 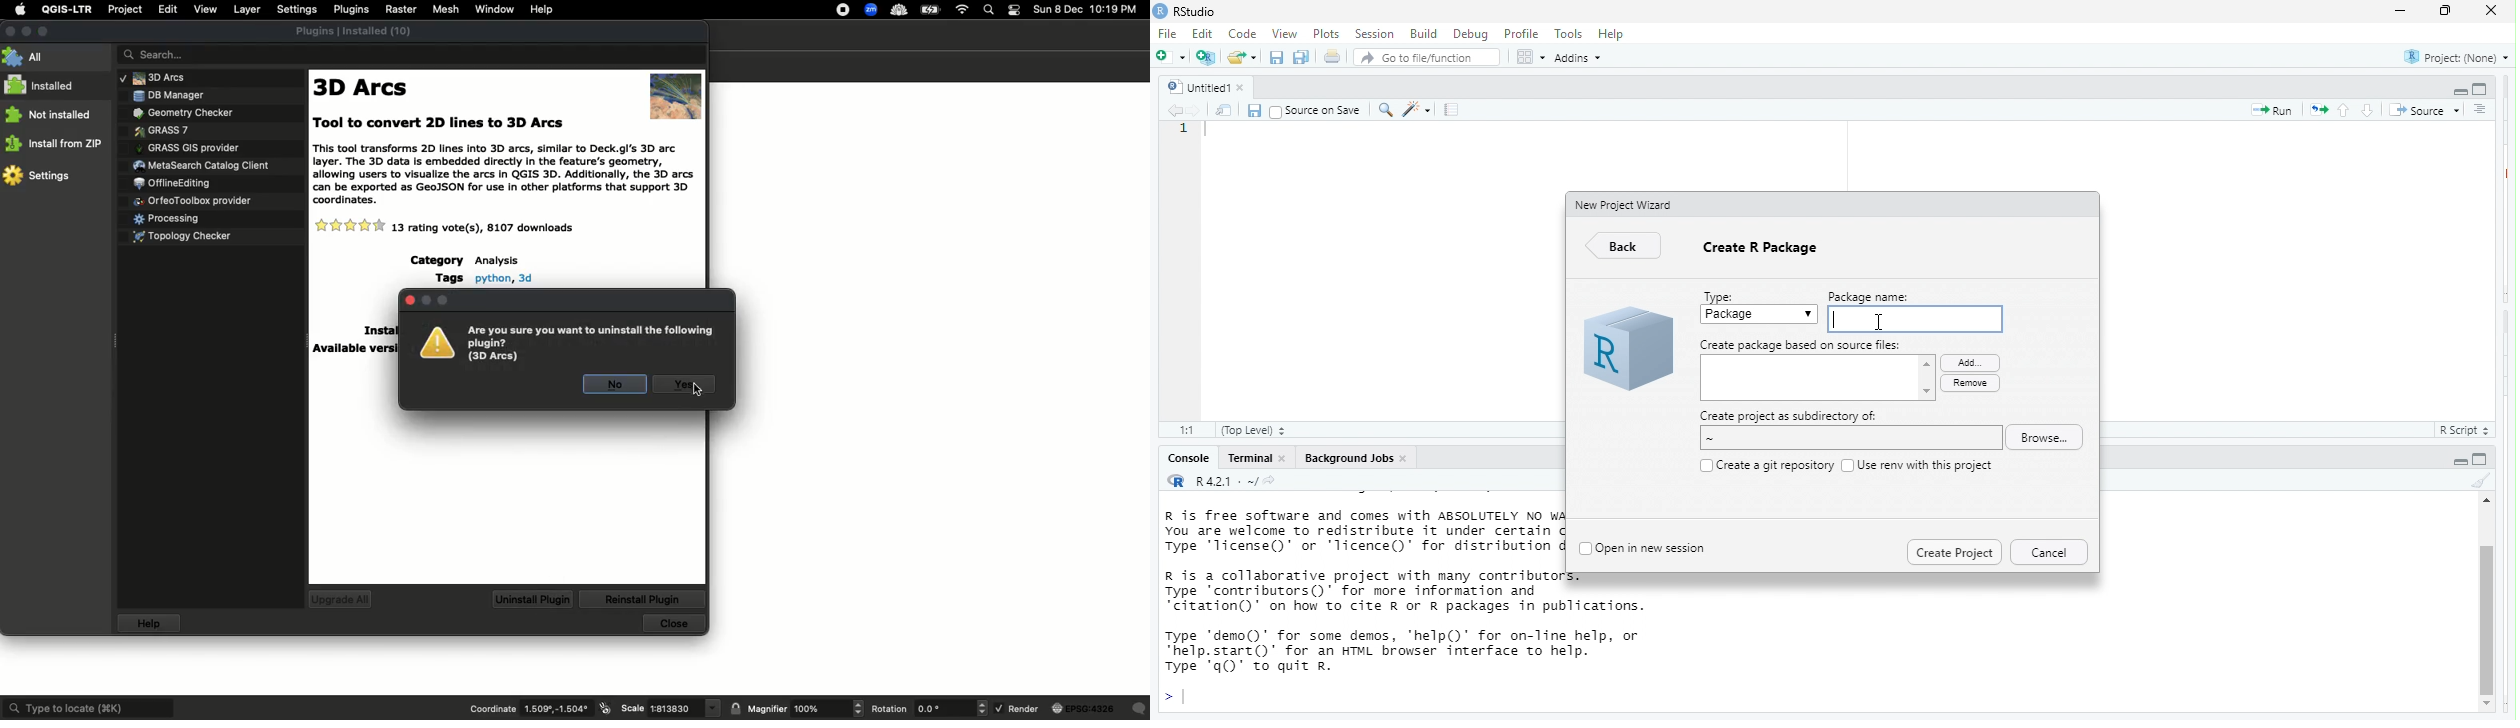 I want to click on go to next section/chunk, so click(x=2366, y=111).